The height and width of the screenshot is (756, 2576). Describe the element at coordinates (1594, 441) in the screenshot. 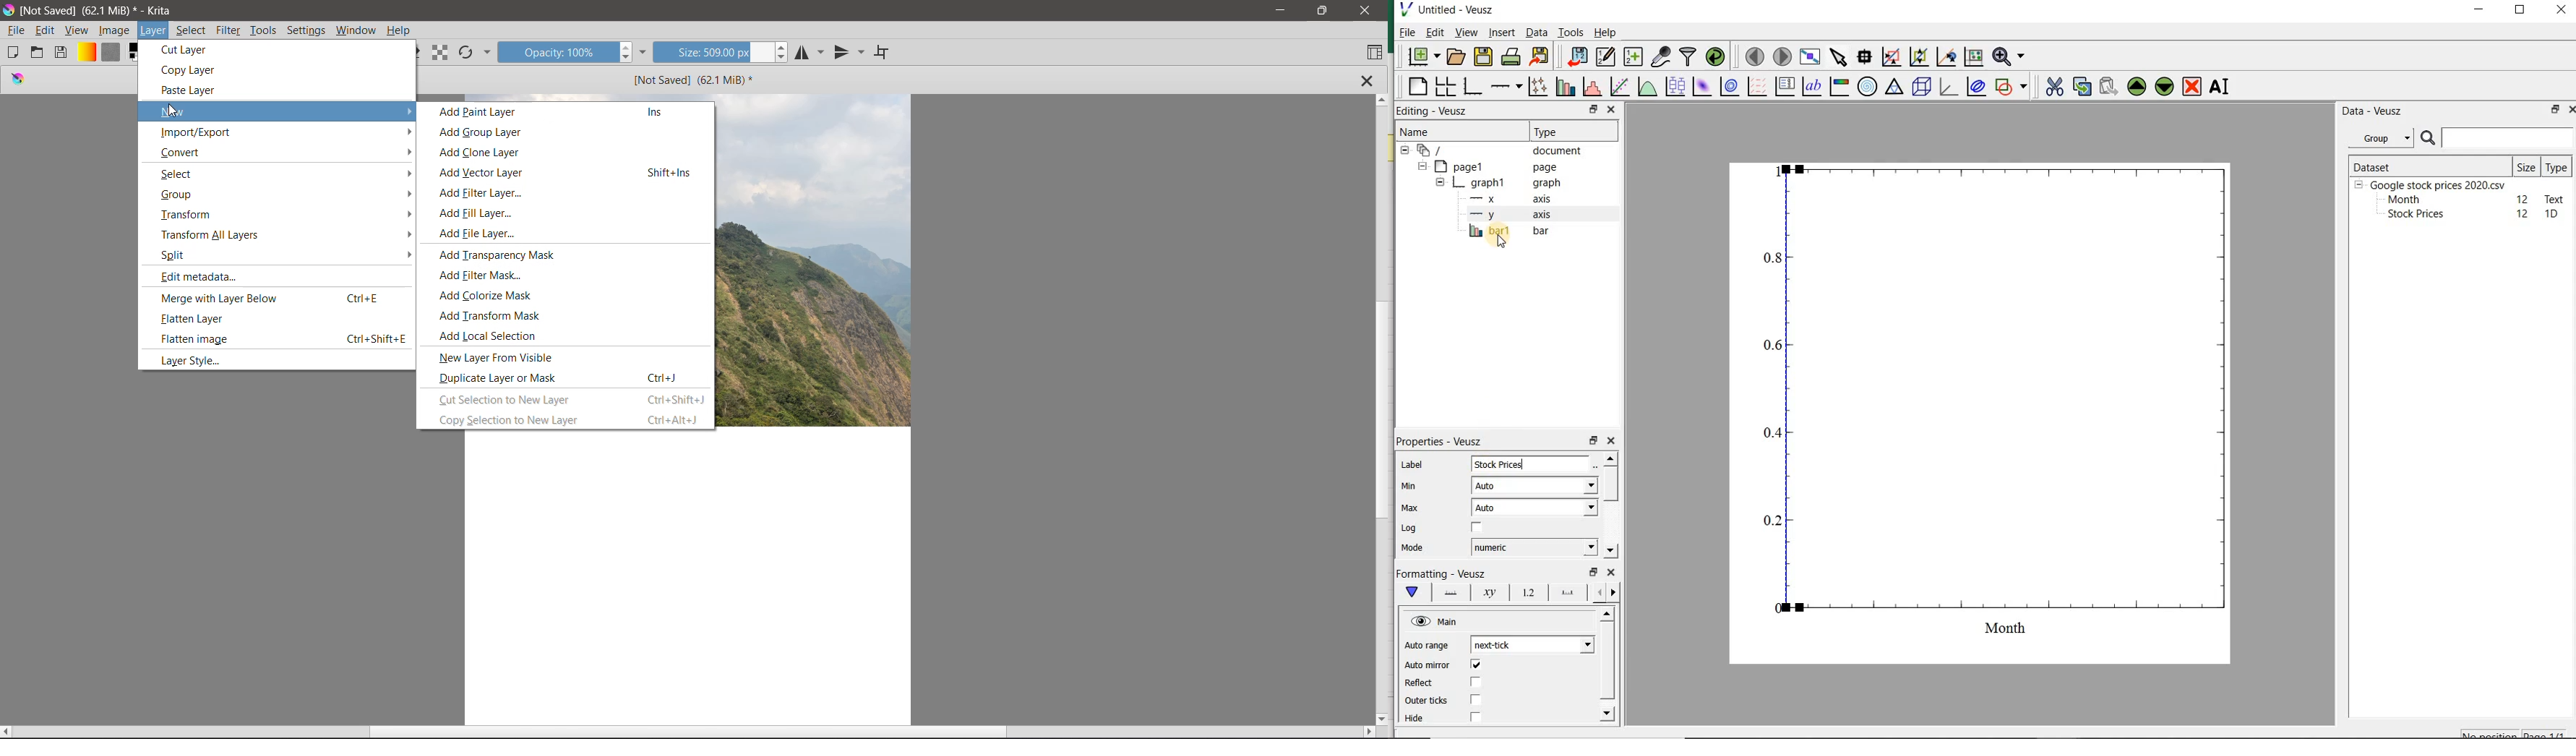

I see `restore` at that location.